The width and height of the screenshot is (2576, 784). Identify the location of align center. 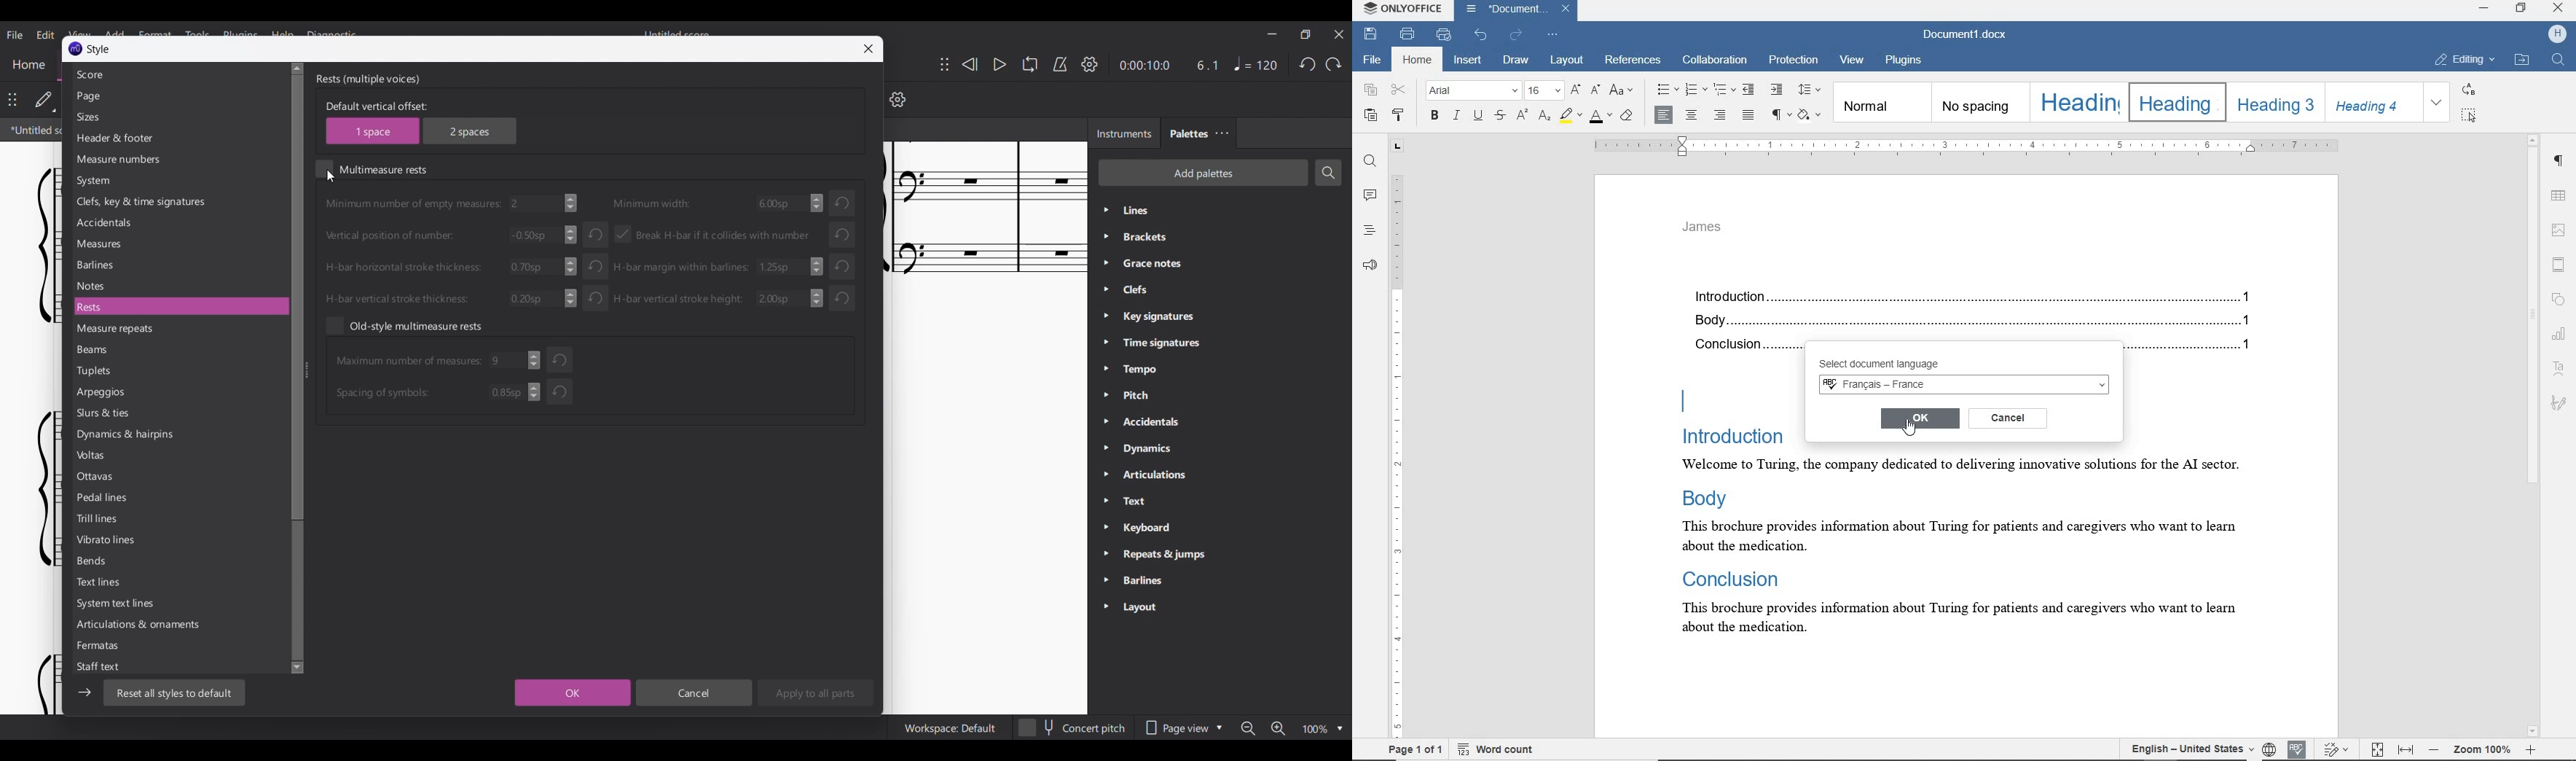
(1691, 116).